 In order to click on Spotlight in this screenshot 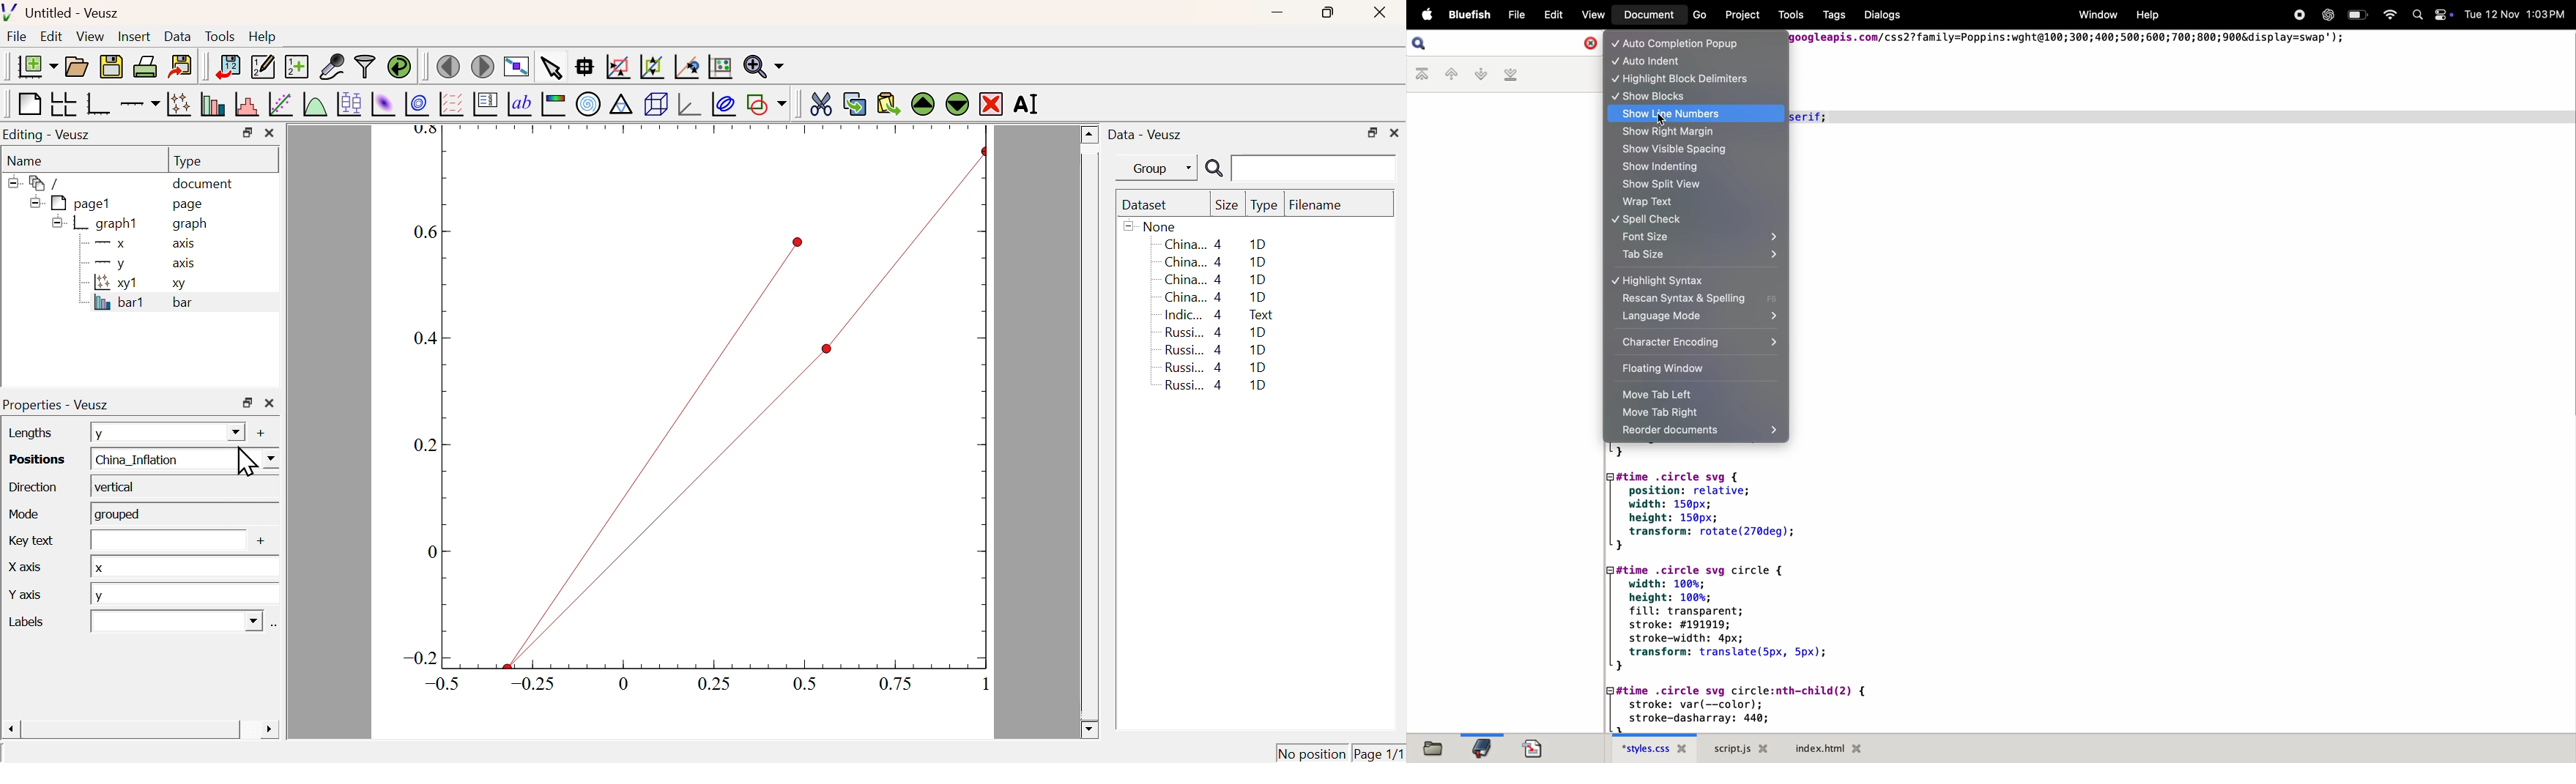, I will do `click(2417, 16)`.